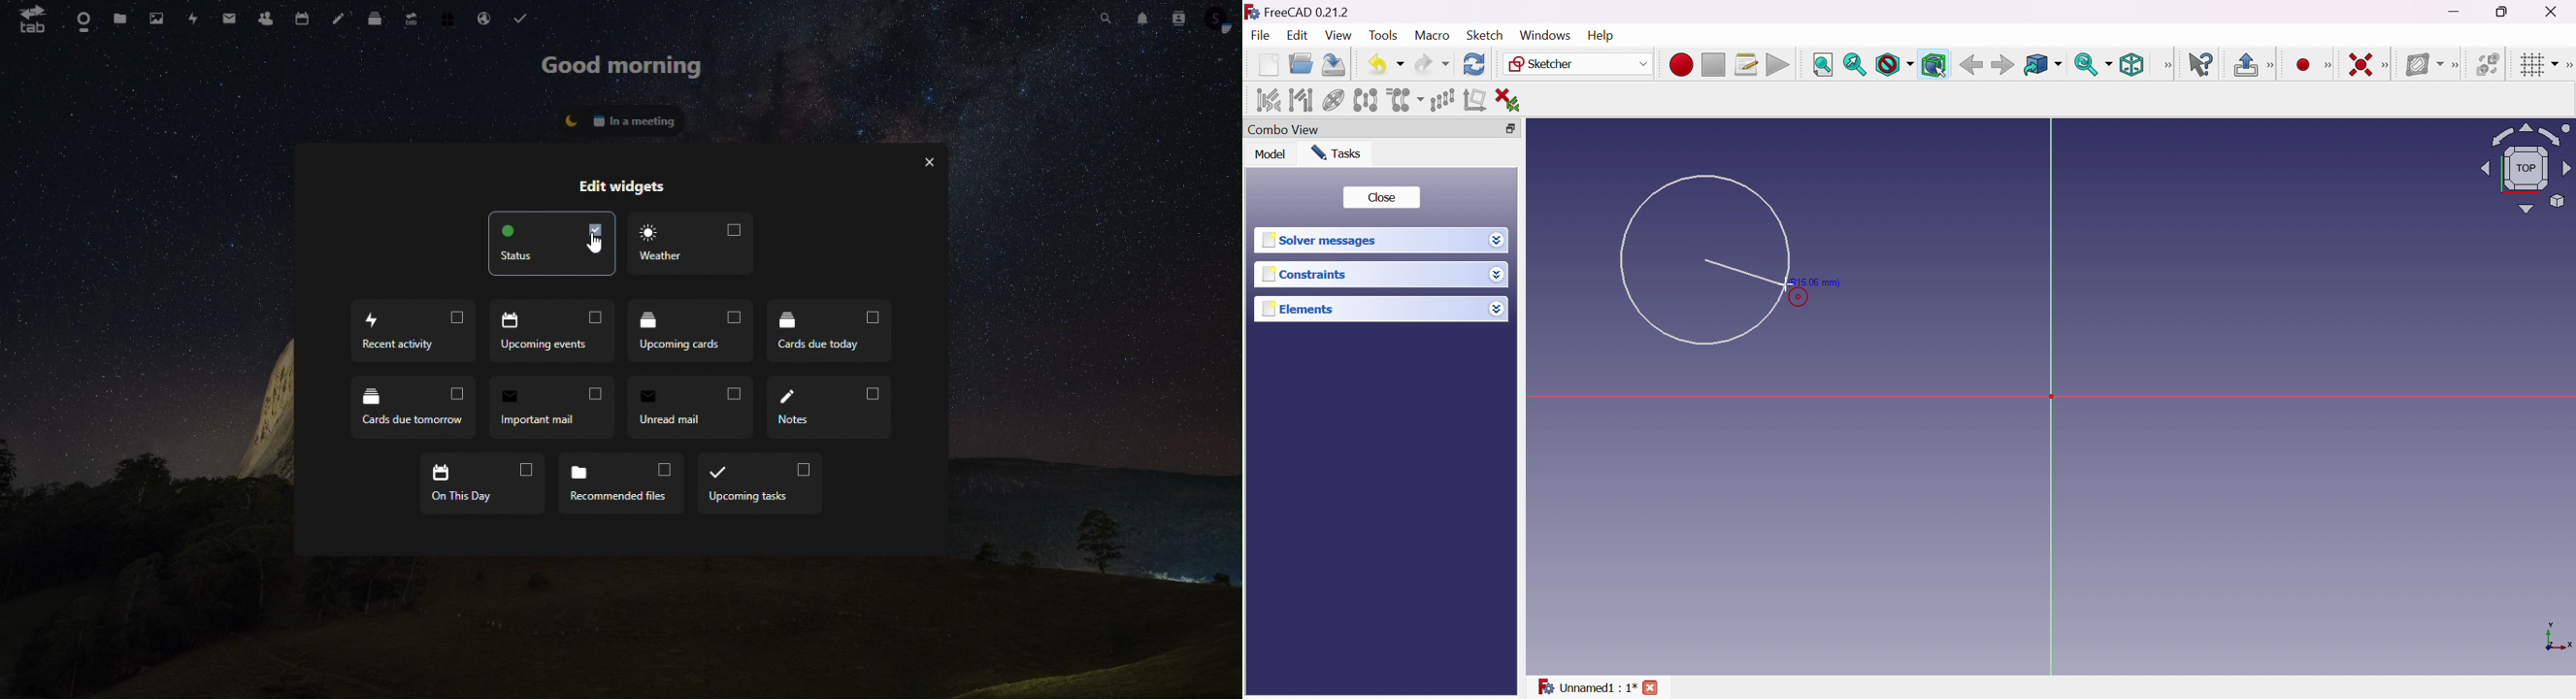 The image size is (2576, 700). I want to click on recent acticity, so click(408, 333).